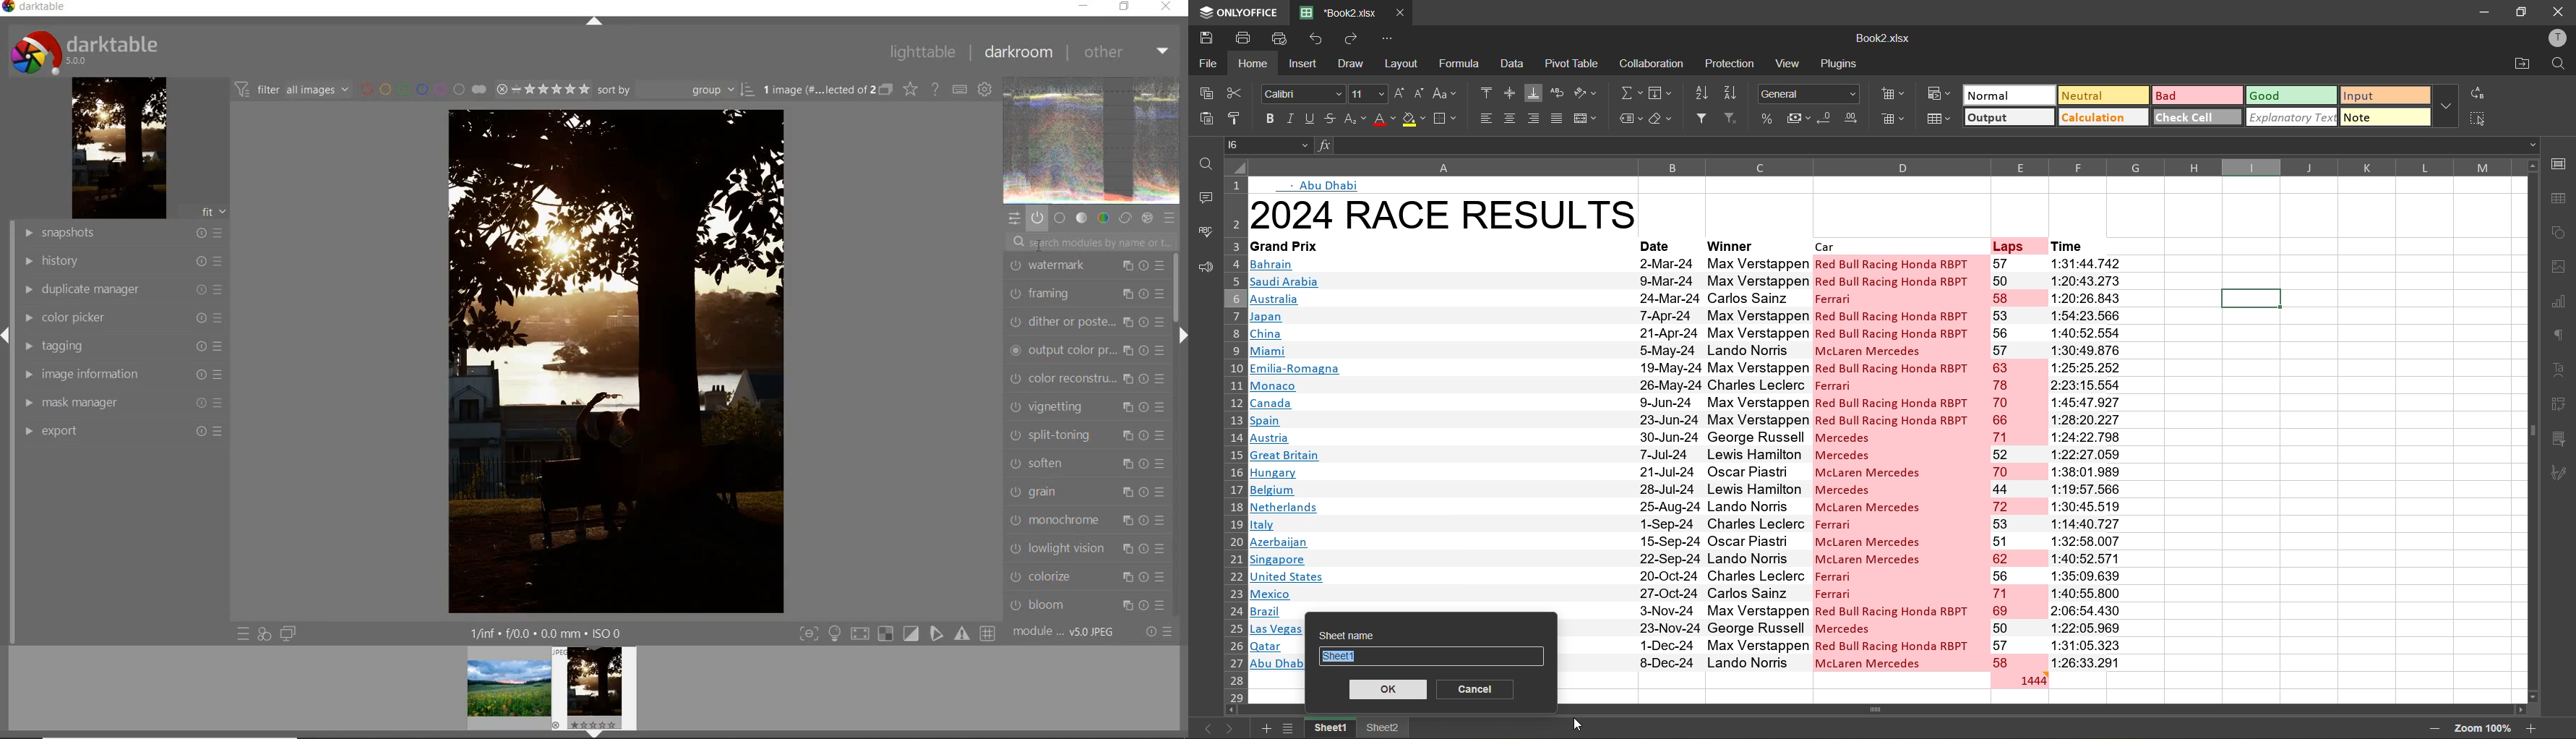  Describe the element at coordinates (1422, 96) in the screenshot. I see `decrement size` at that location.